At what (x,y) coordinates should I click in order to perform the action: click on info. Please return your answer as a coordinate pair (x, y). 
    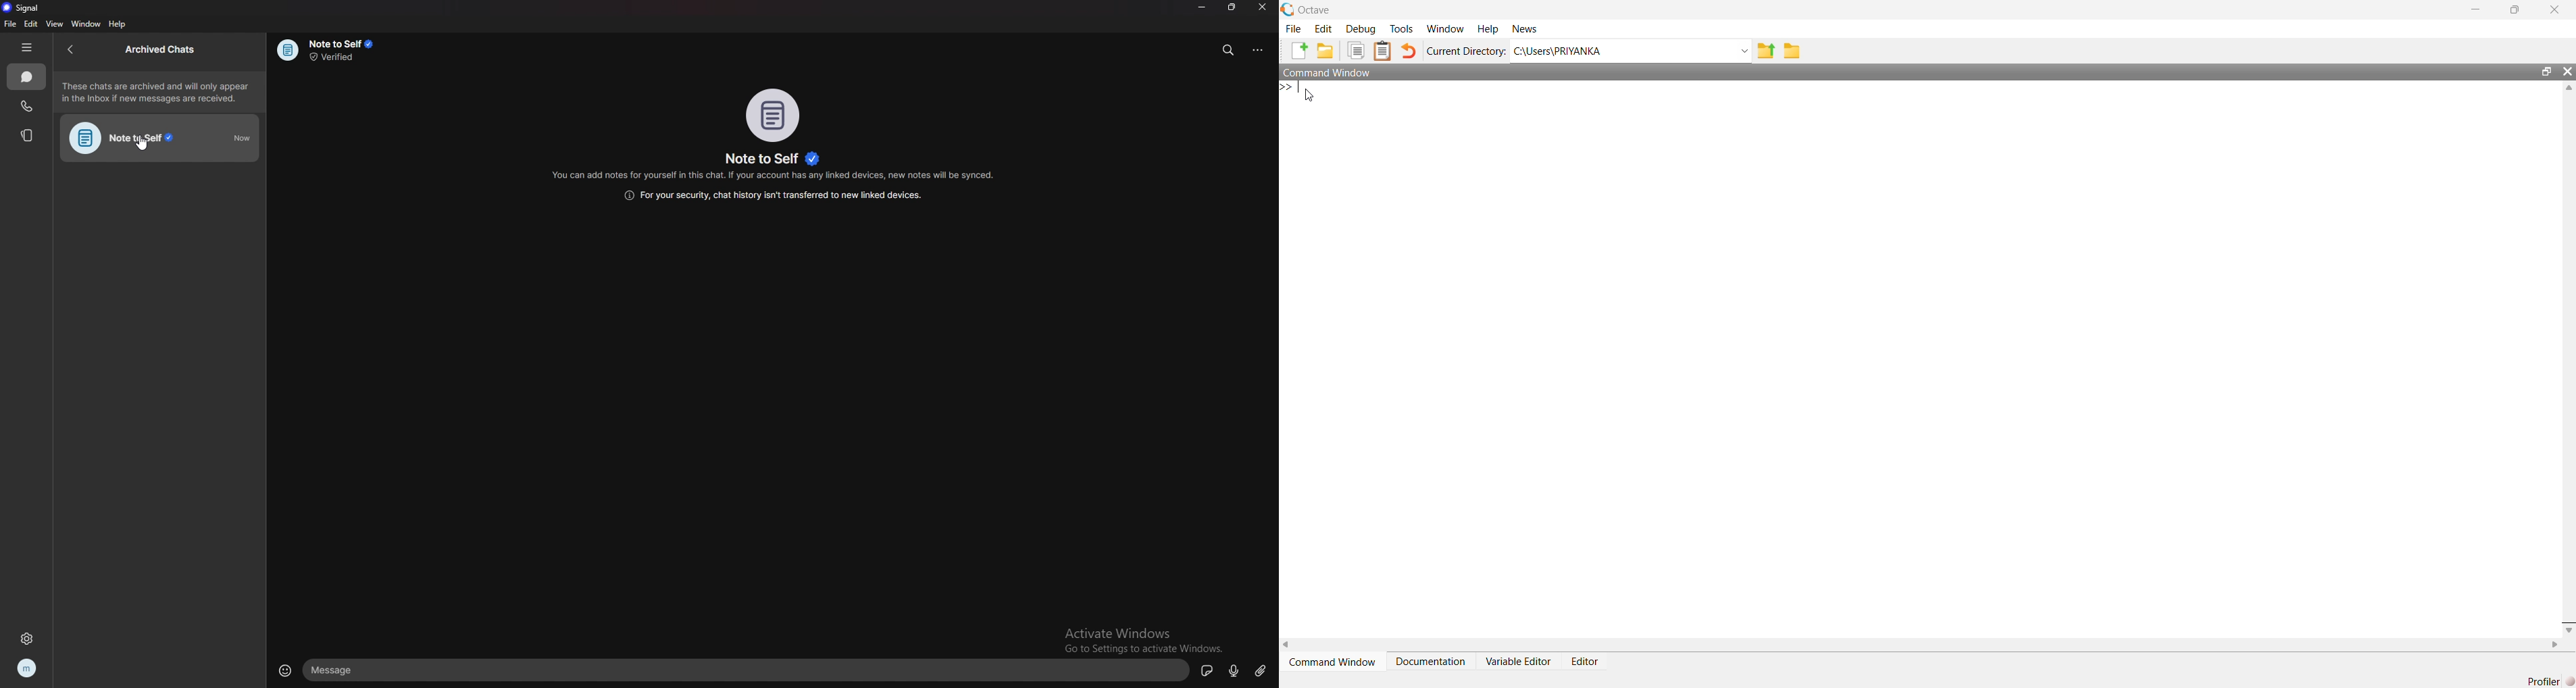
    Looking at the image, I should click on (778, 177).